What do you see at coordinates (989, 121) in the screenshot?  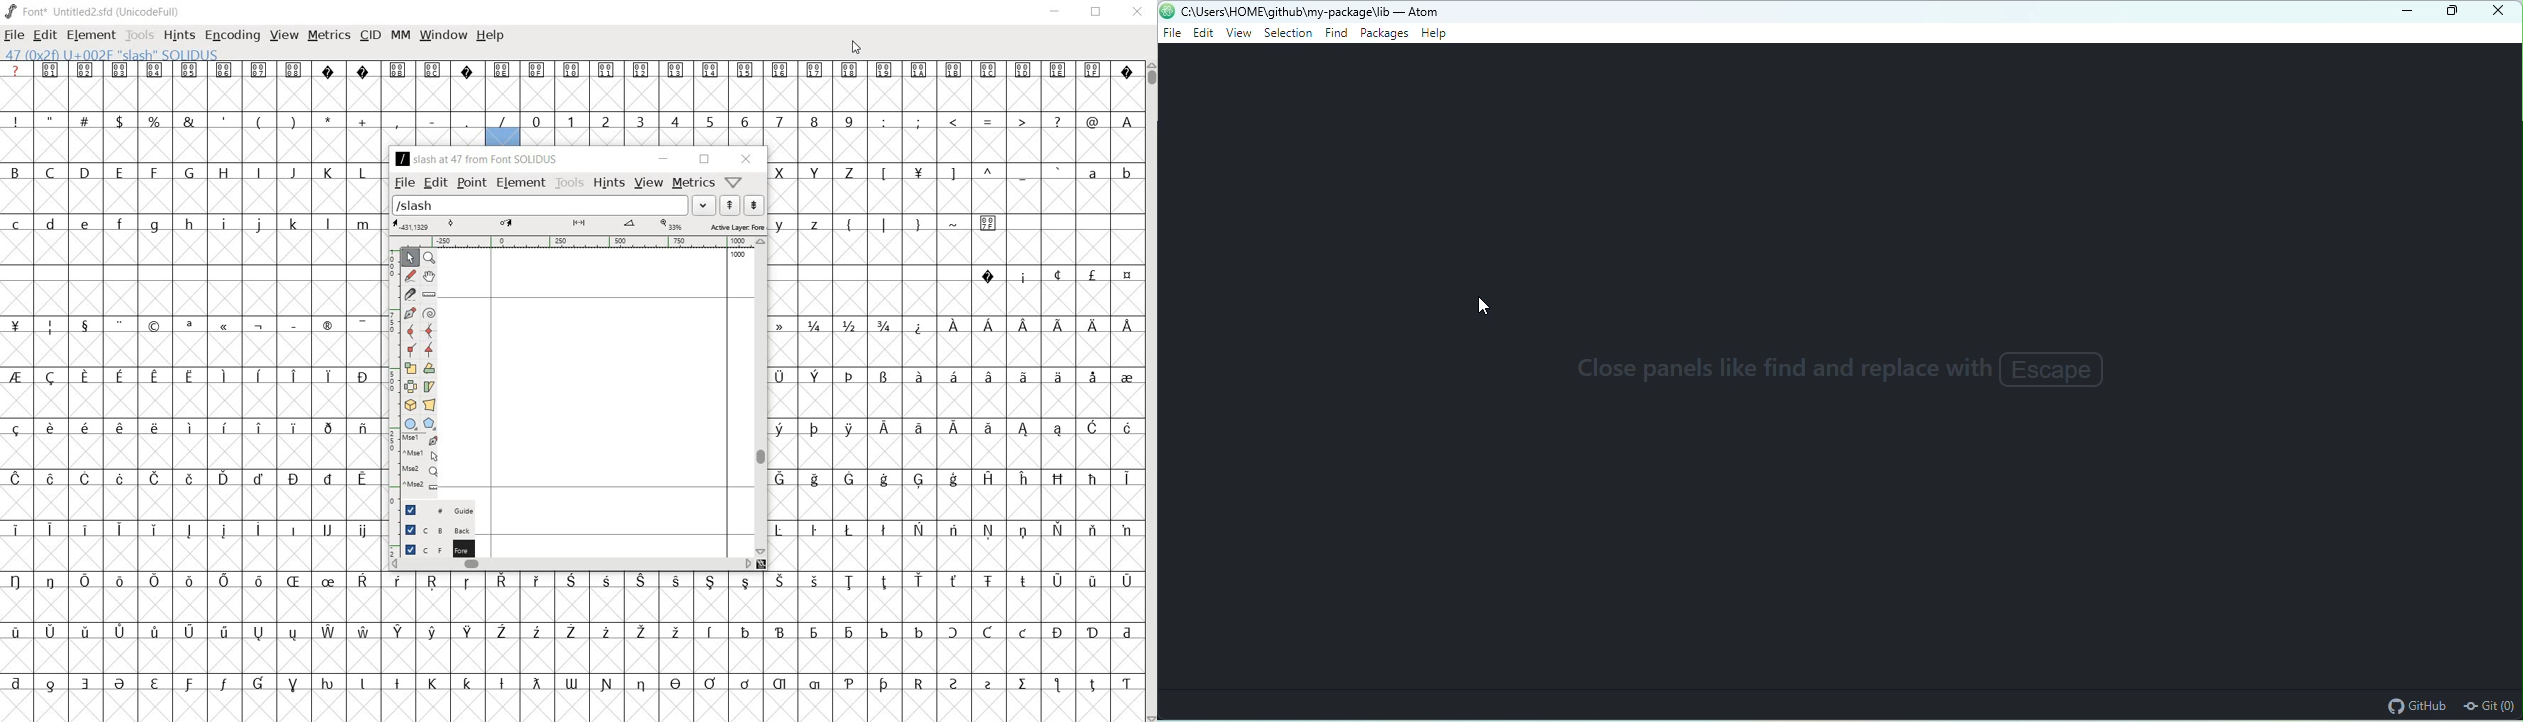 I see `symbols` at bounding box center [989, 121].